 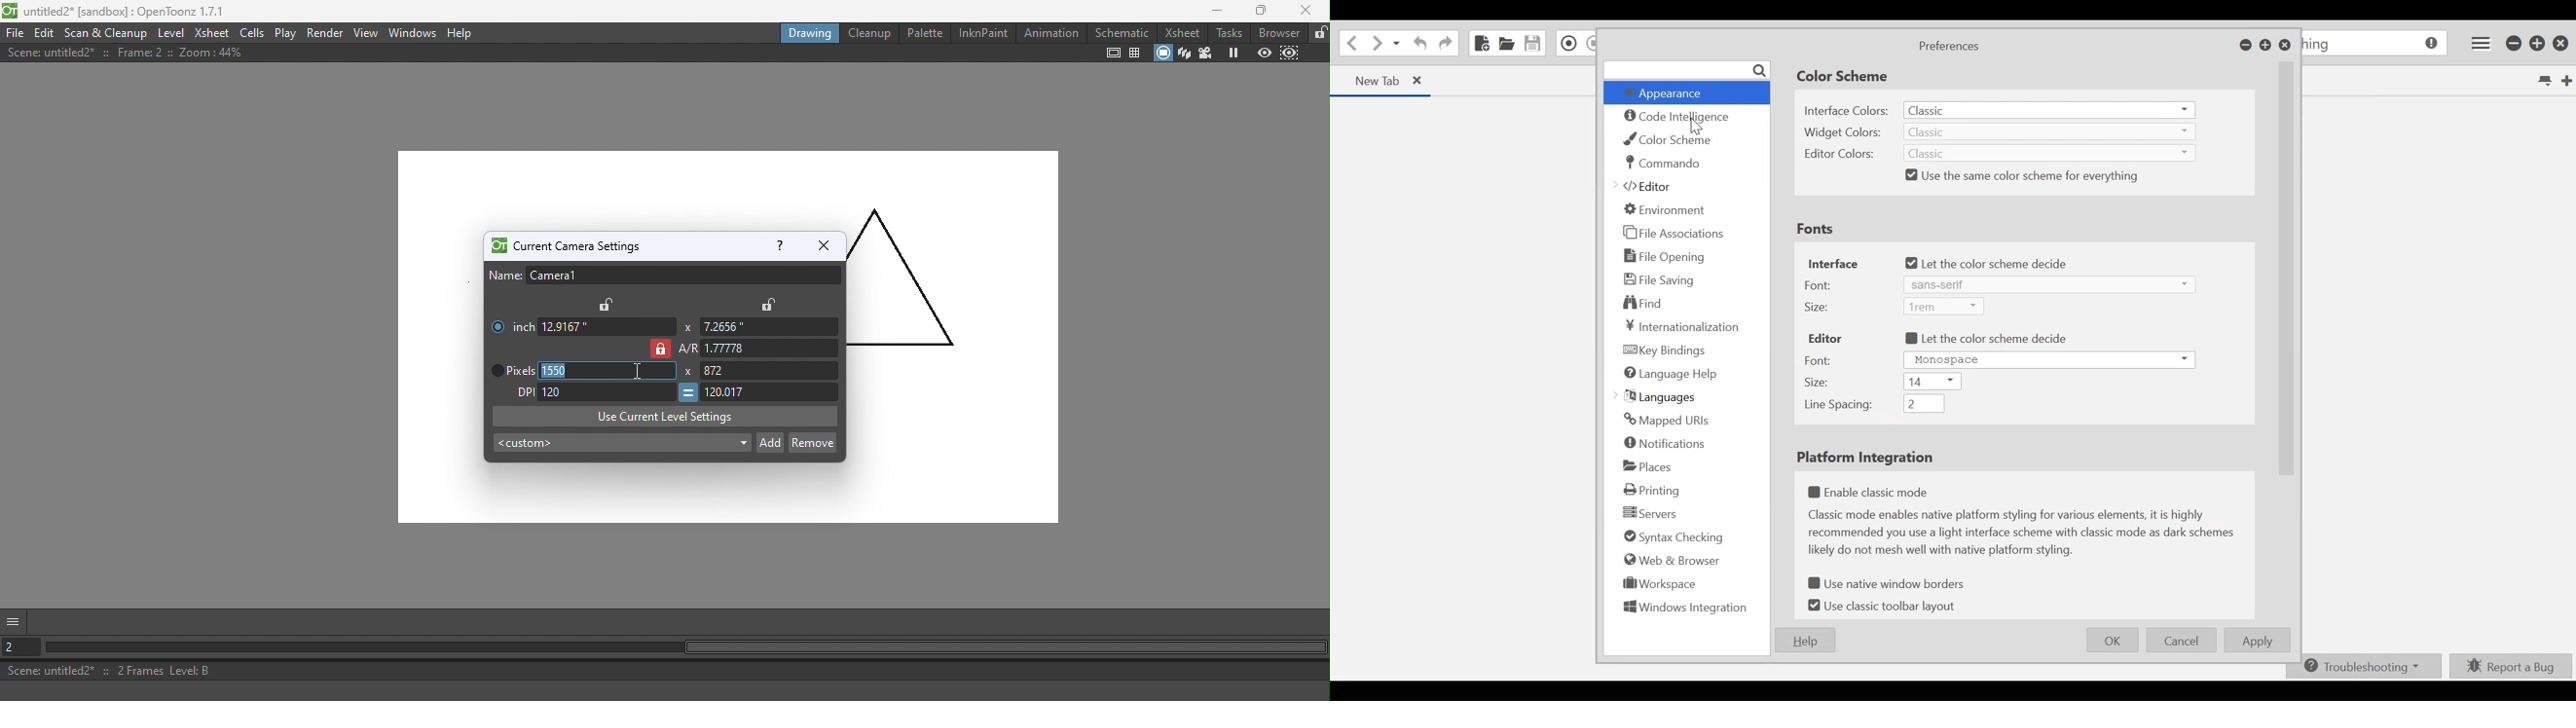 What do you see at coordinates (1659, 397) in the screenshot?
I see `Languages` at bounding box center [1659, 397].